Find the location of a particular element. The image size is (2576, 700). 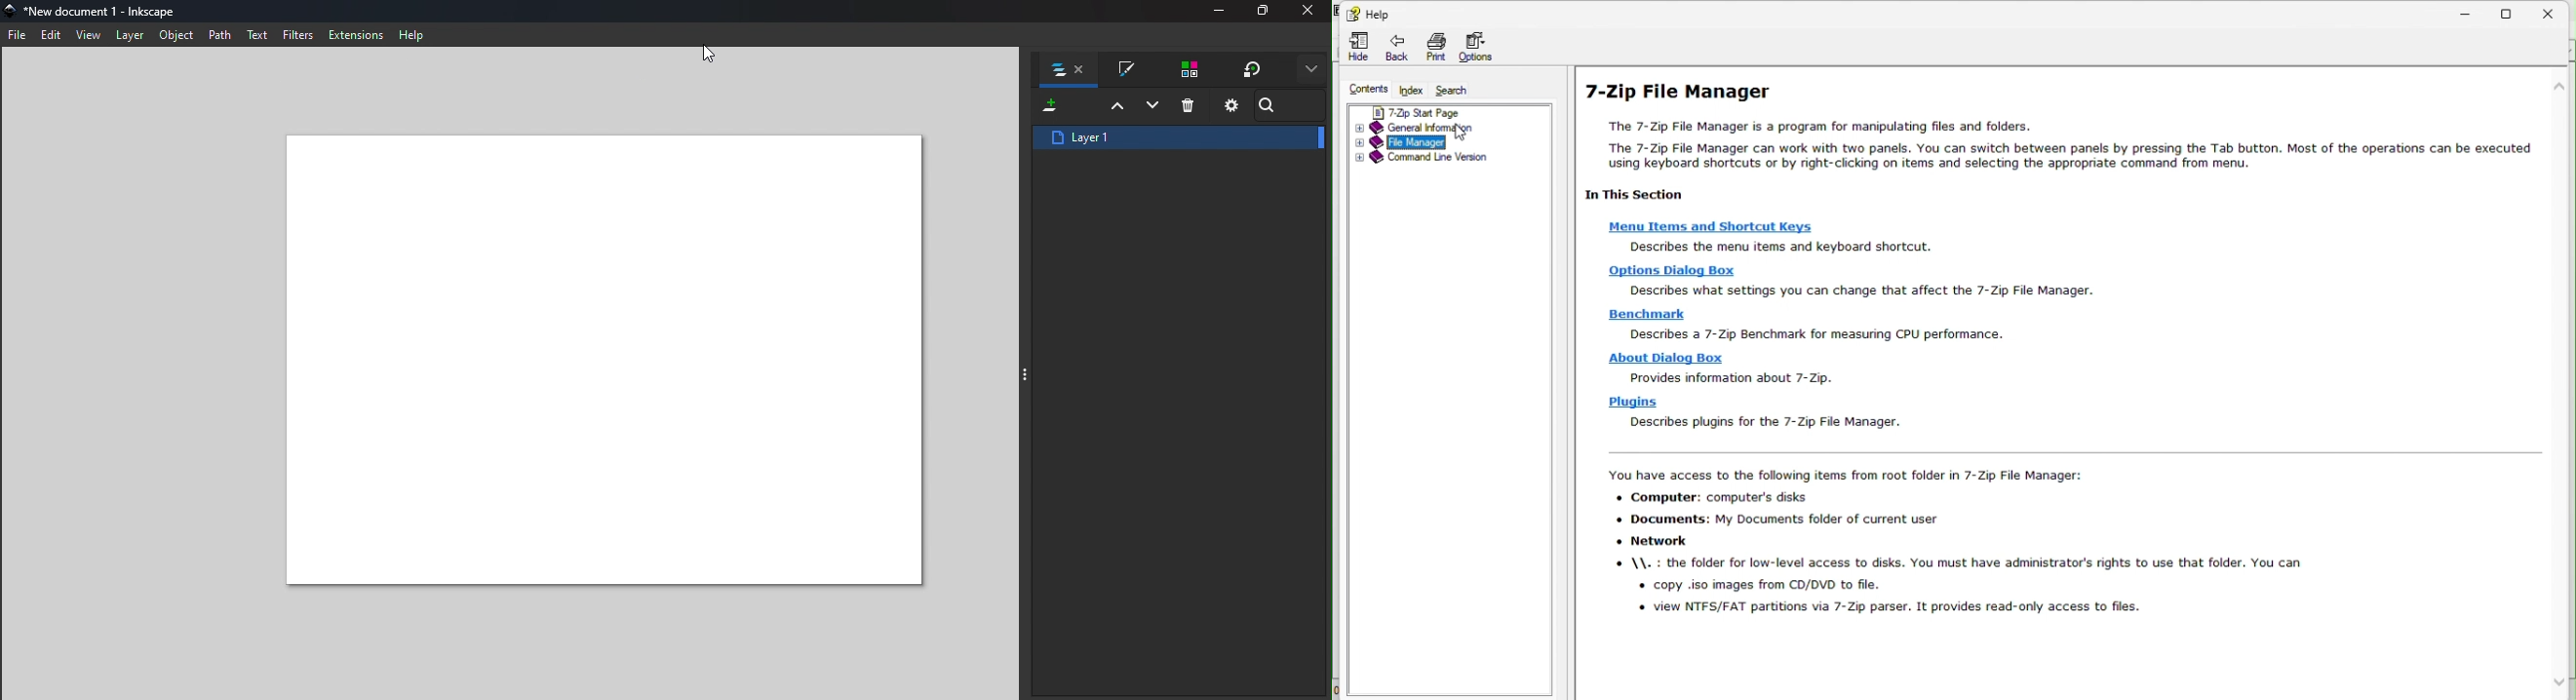

Fill and stroke is located at coordinates (1130, 71).